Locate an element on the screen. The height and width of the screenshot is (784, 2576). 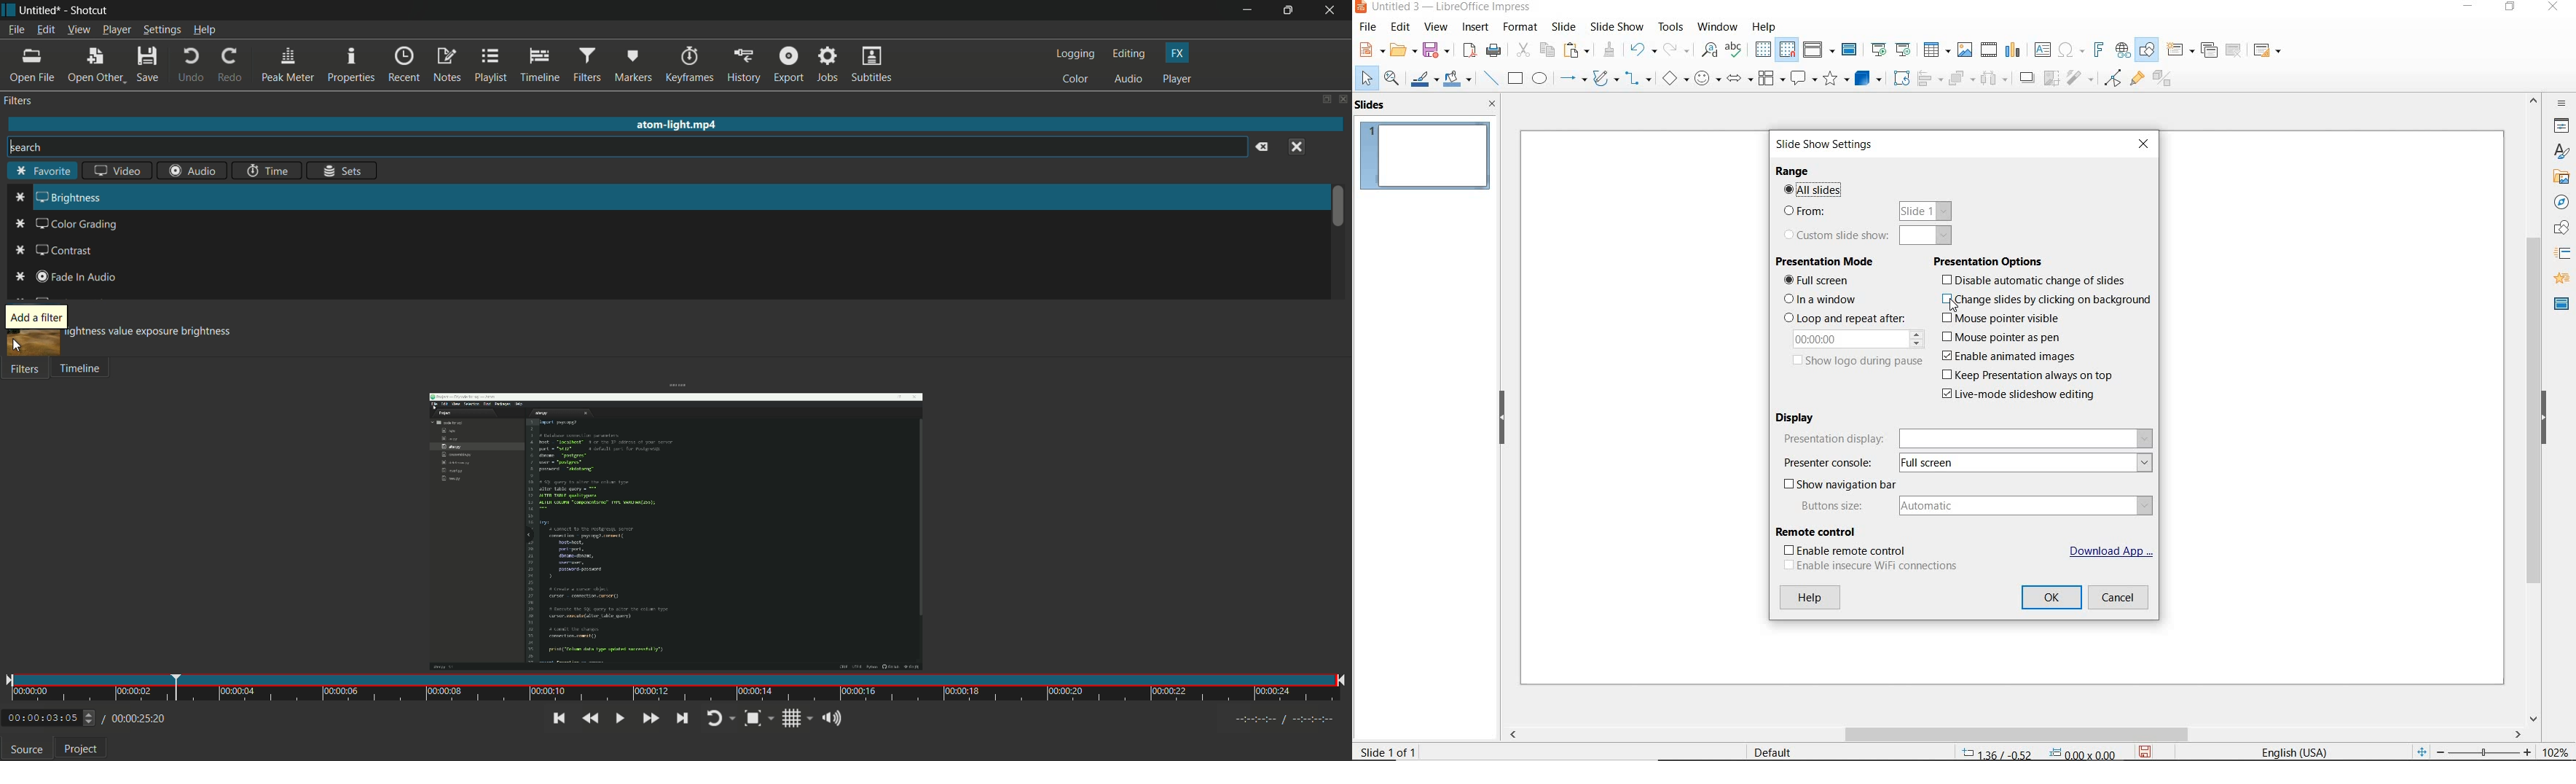
markers is located at coordinates (634, 65).